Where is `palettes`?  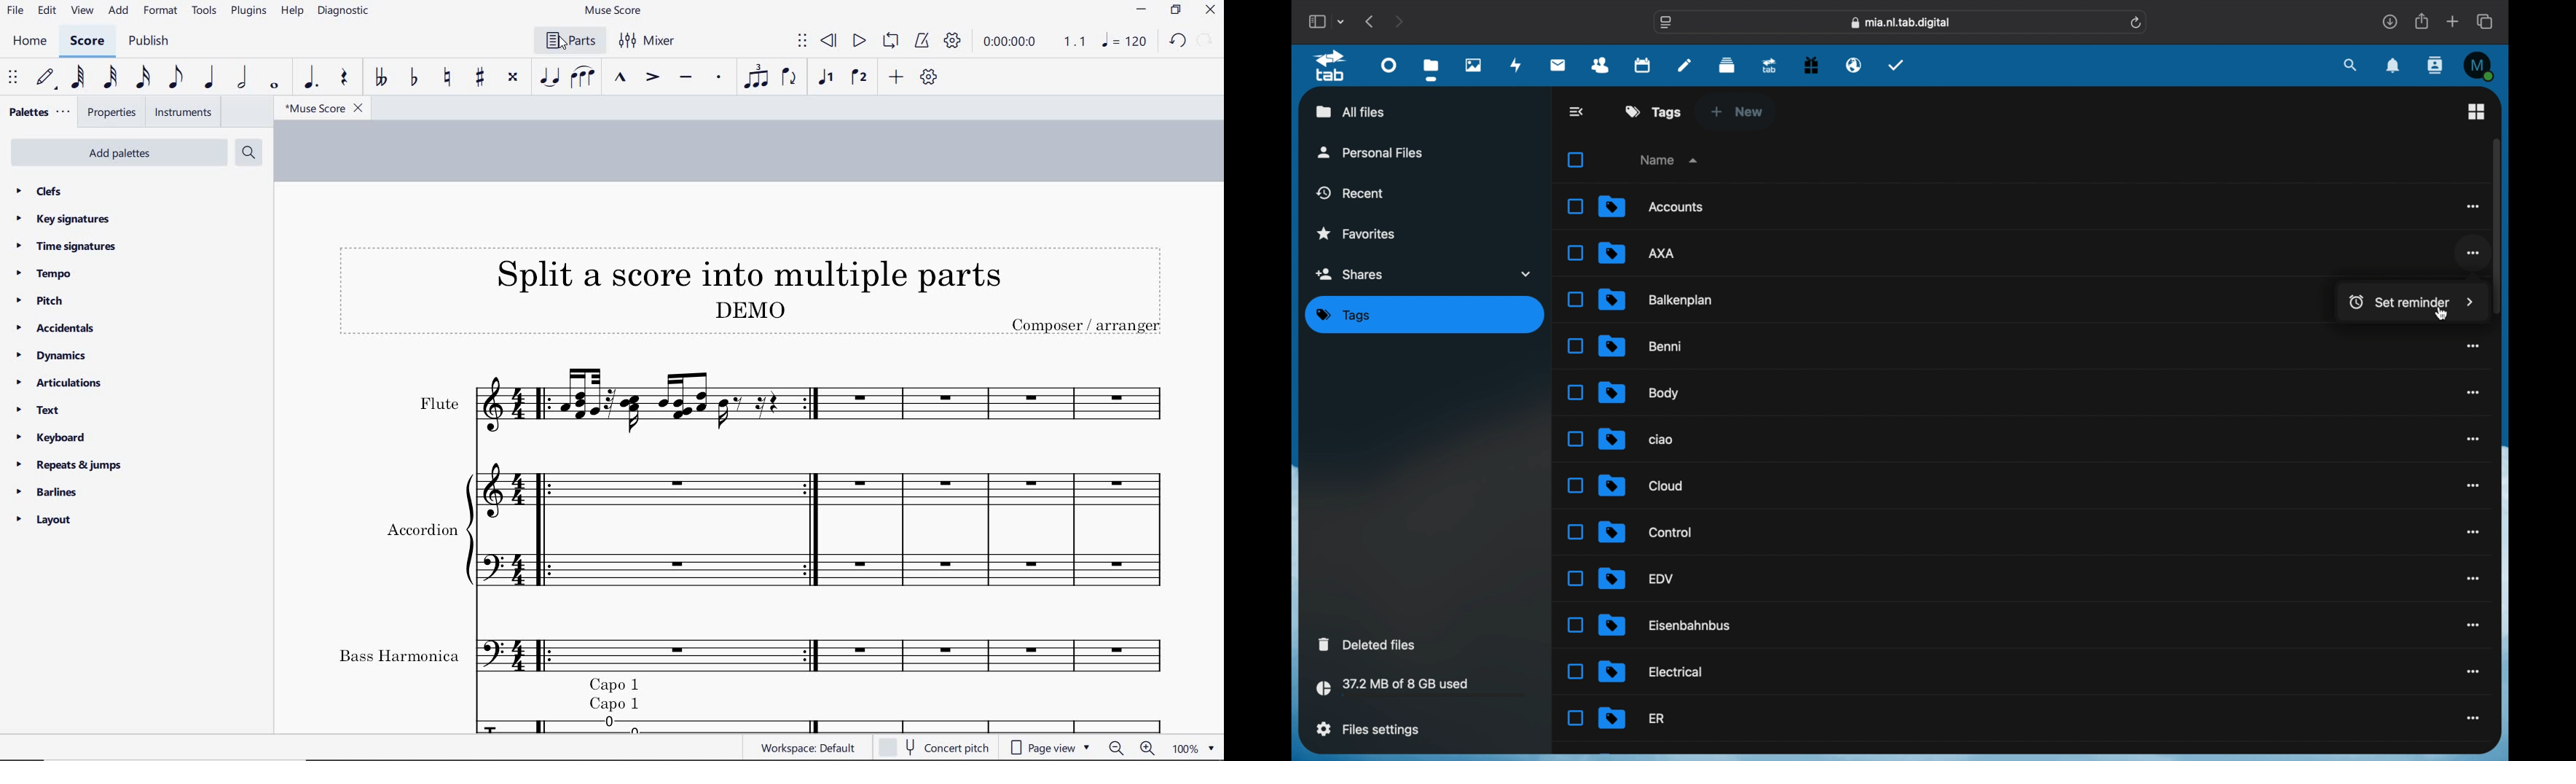
palettes is located at coordinates (40, 110).